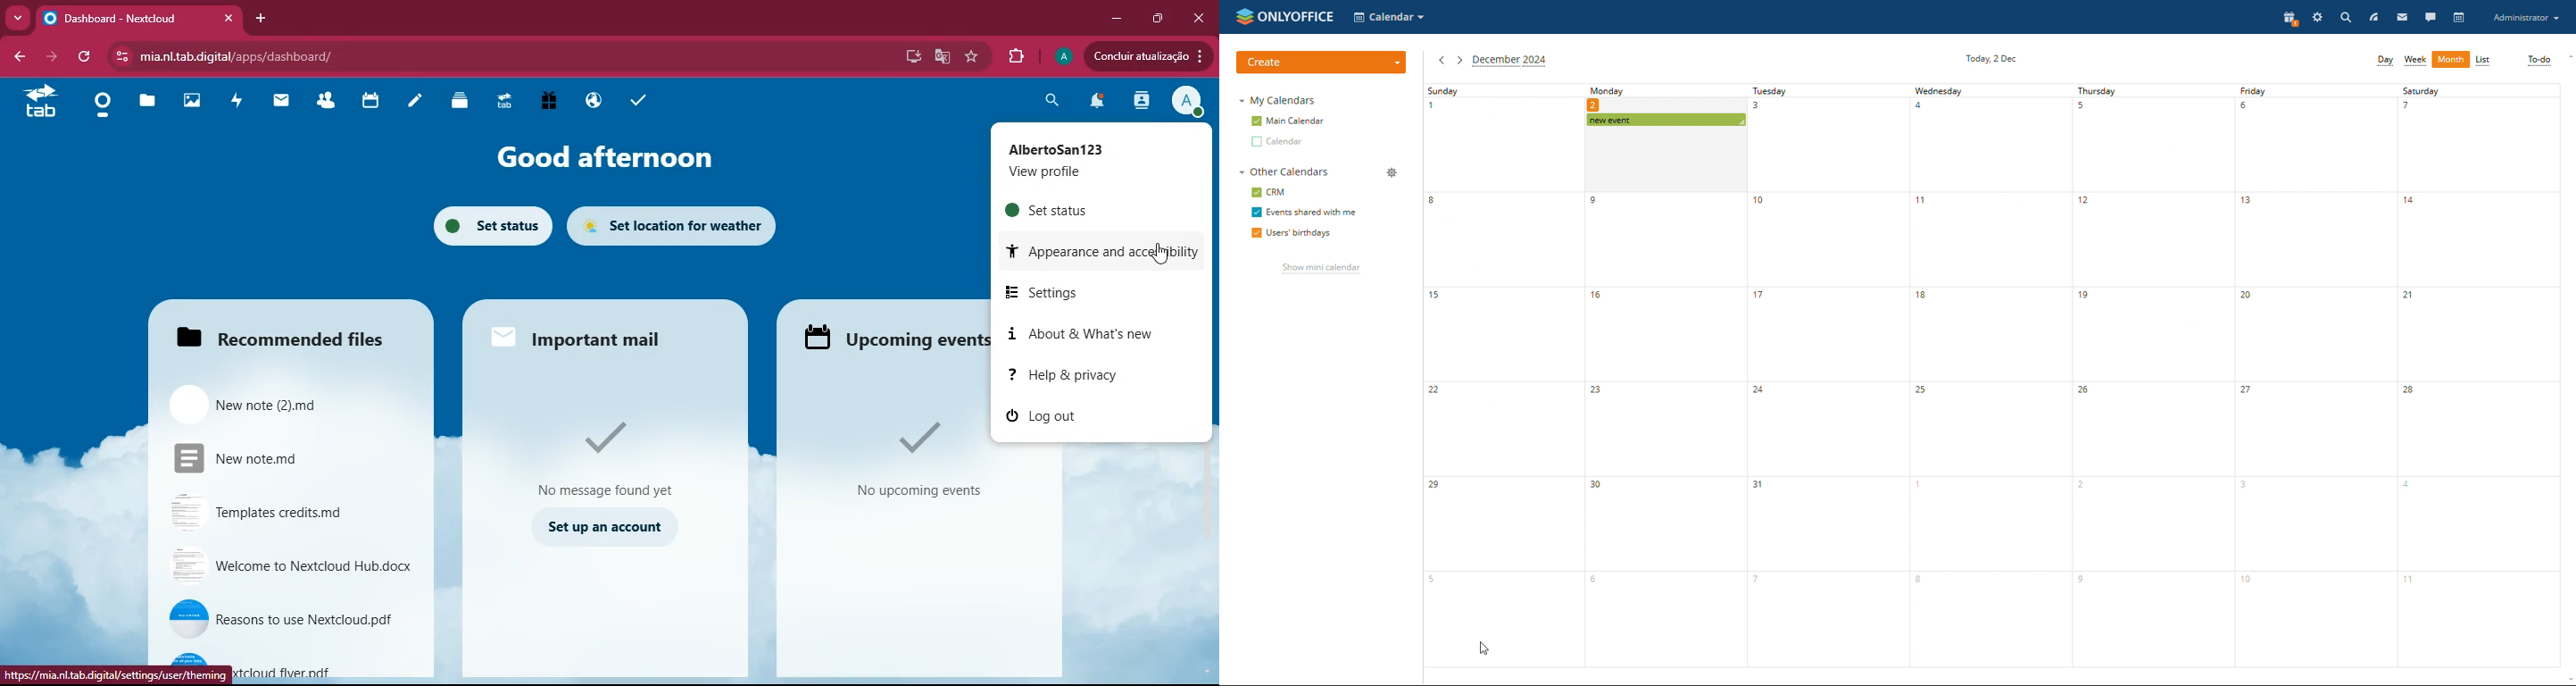 The height and width of the screenshot is (700, 2576). What do you see at coordinates (940, 58) in the screenshot?
I see `google translate` at bounding box center [940, 58].